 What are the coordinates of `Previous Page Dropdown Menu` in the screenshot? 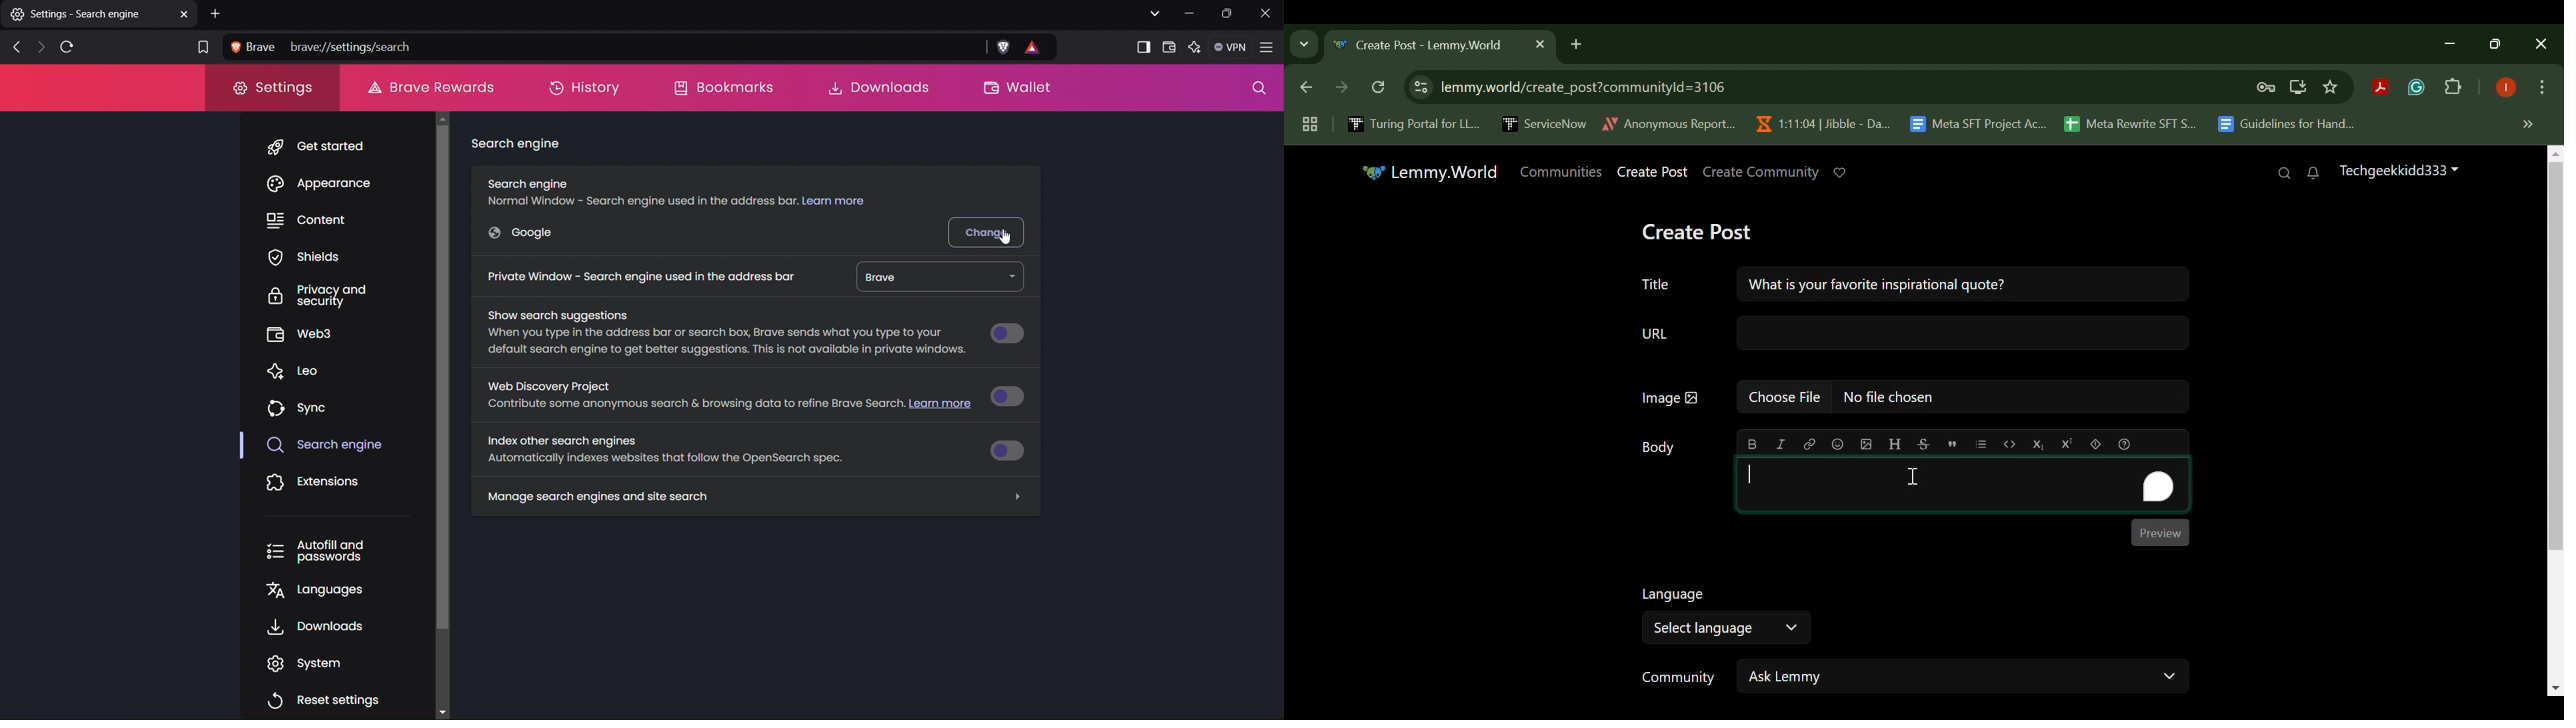 It's located at (1304, 45).